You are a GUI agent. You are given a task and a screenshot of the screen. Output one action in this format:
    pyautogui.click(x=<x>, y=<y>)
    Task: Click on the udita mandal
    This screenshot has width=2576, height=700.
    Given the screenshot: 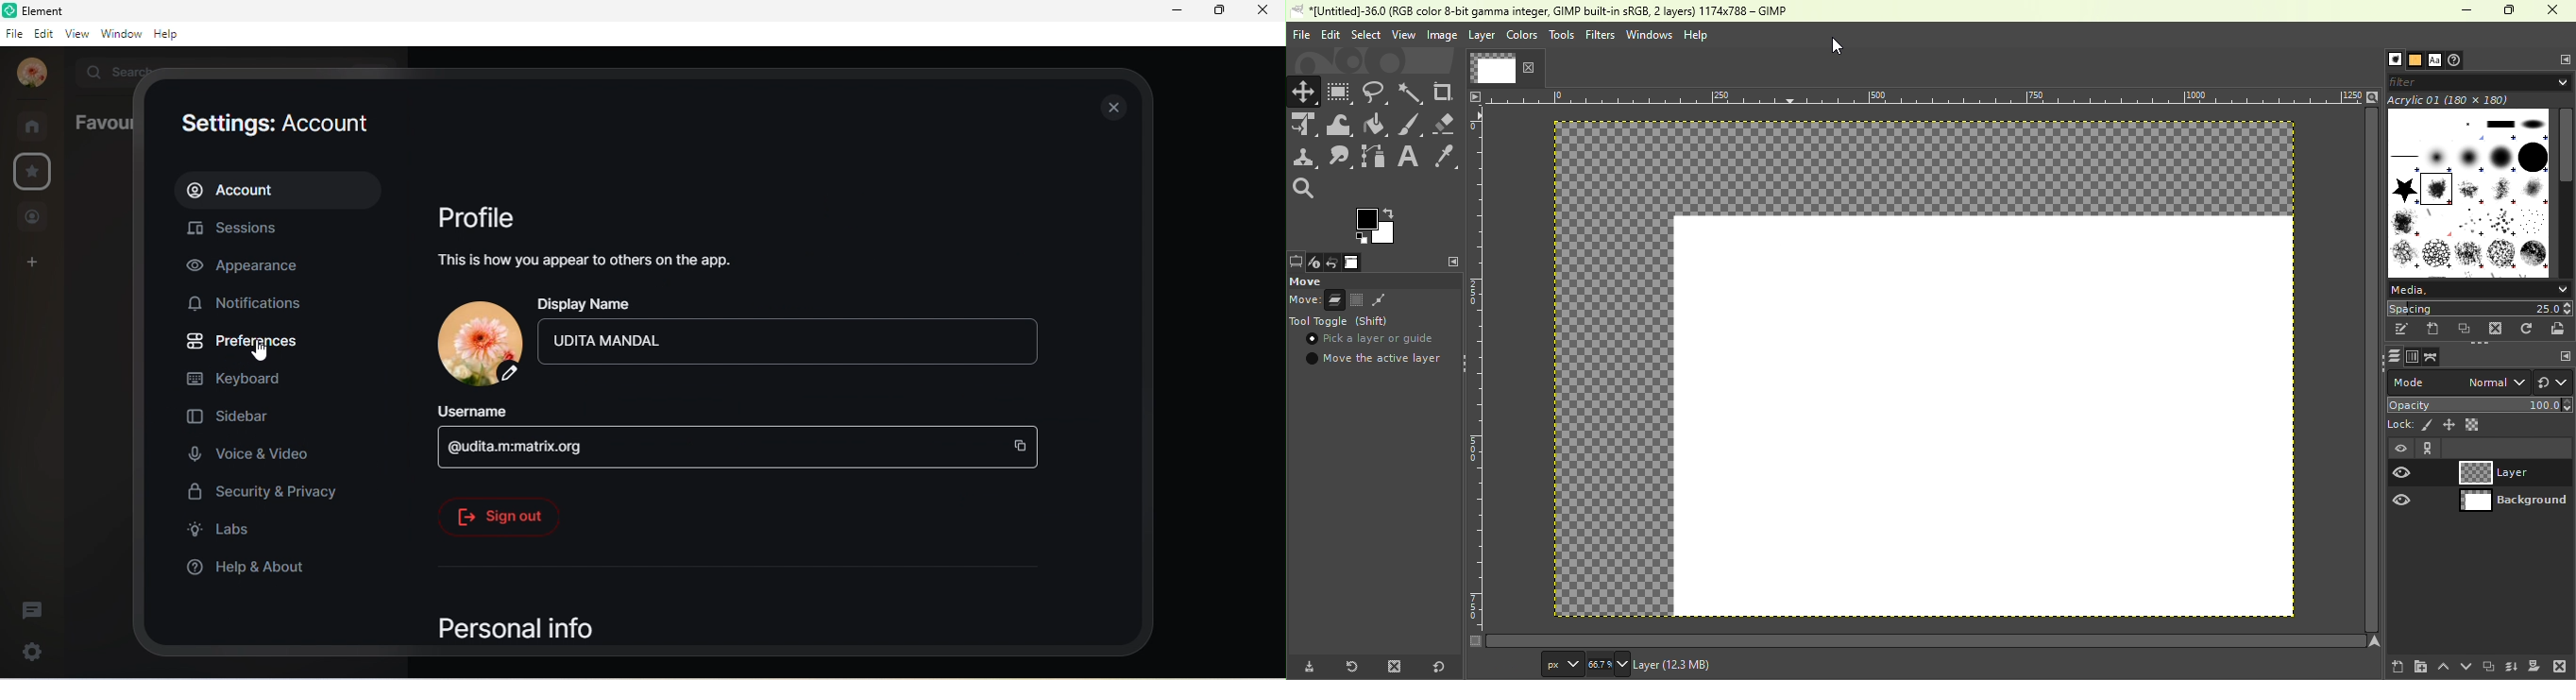 What is the action you would take?
    pyautogui.click(x=792, y=348)
    